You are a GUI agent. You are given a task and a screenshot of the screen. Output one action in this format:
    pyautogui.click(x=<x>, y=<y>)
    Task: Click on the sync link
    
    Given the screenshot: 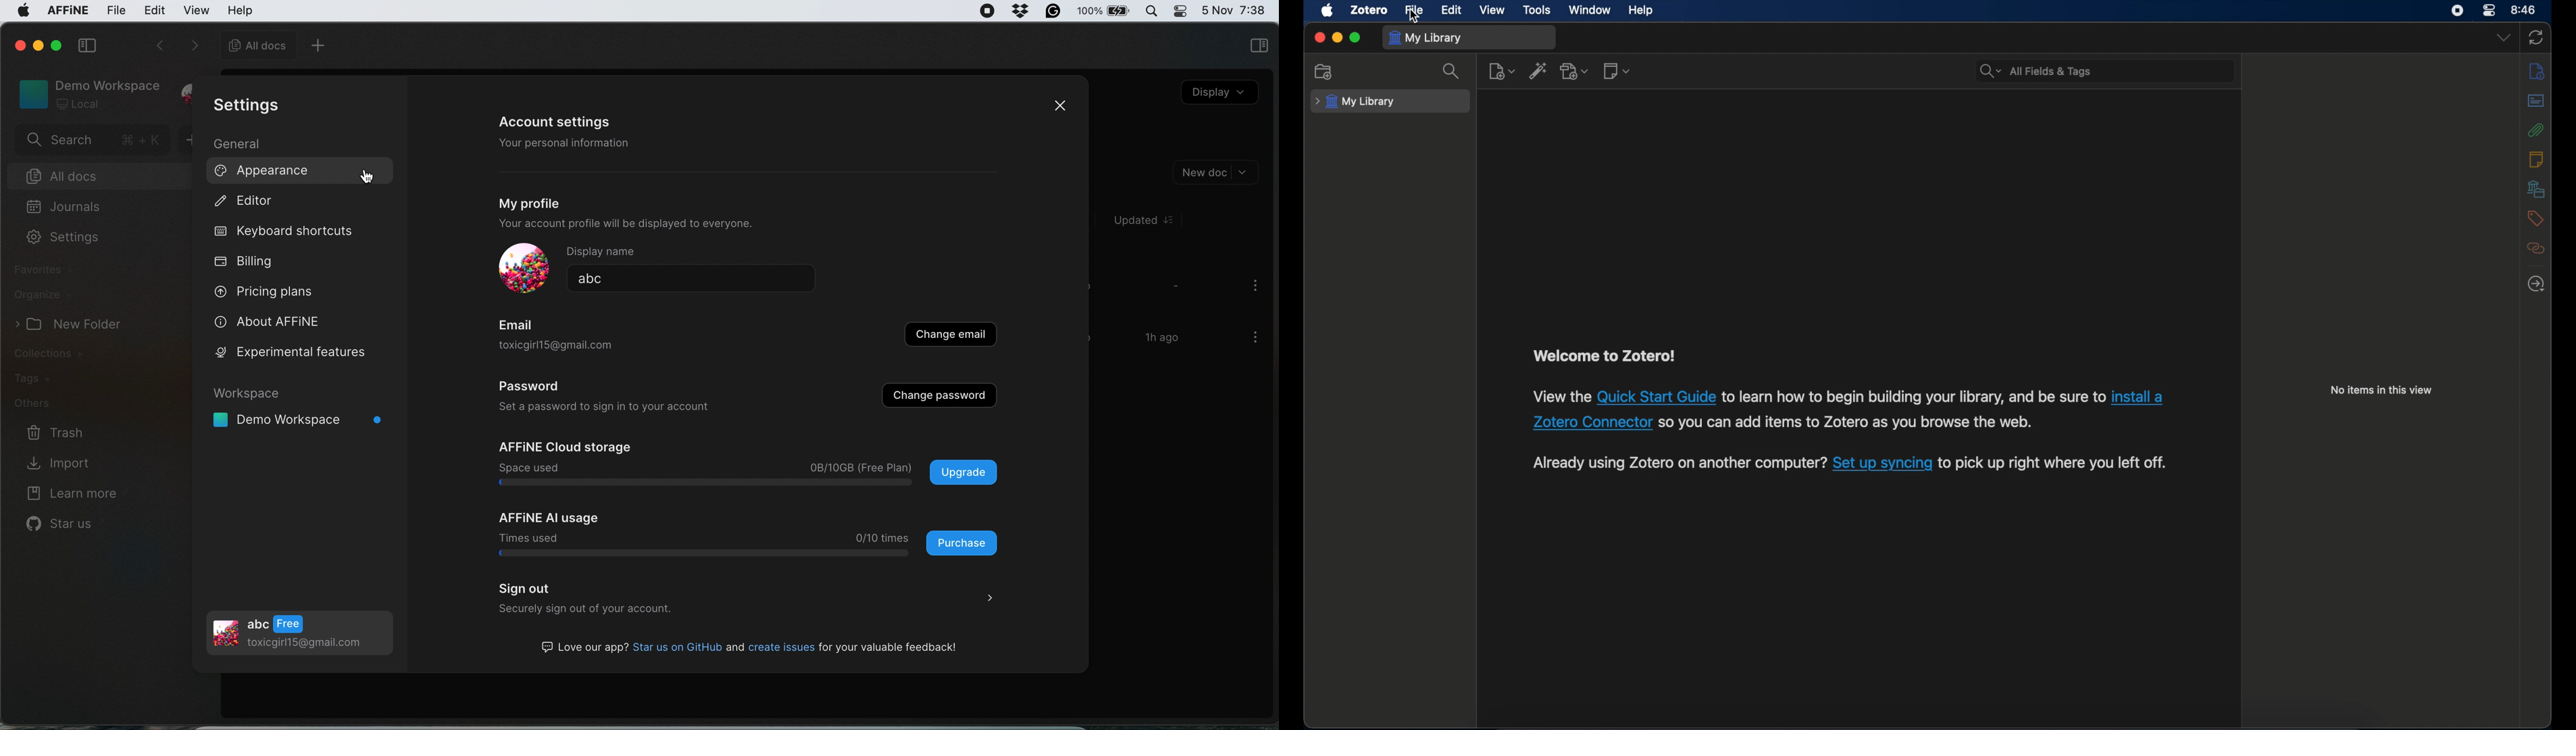 What is the action you would take?
    pyautogui.click(x=1882, y=466)
    